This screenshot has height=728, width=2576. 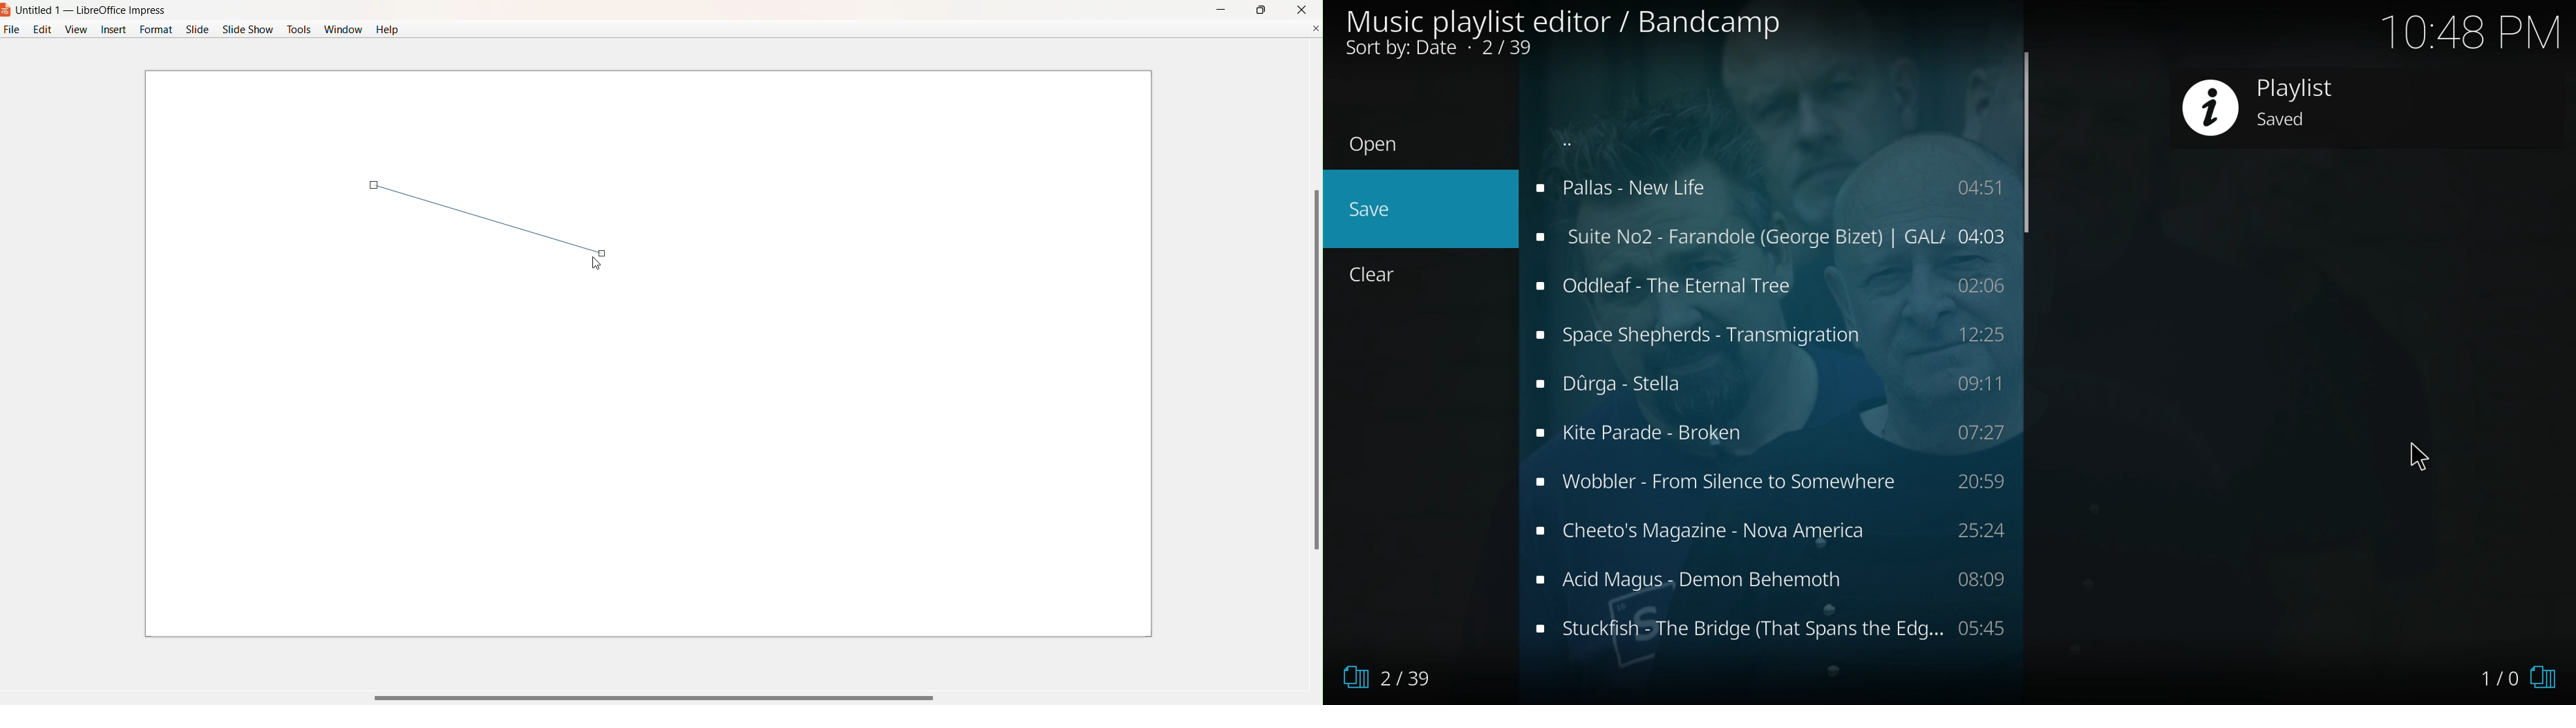 What do you see at coordinates (377, 185) in the screenshot?
I see `first point` at bounding box center [377, 185].